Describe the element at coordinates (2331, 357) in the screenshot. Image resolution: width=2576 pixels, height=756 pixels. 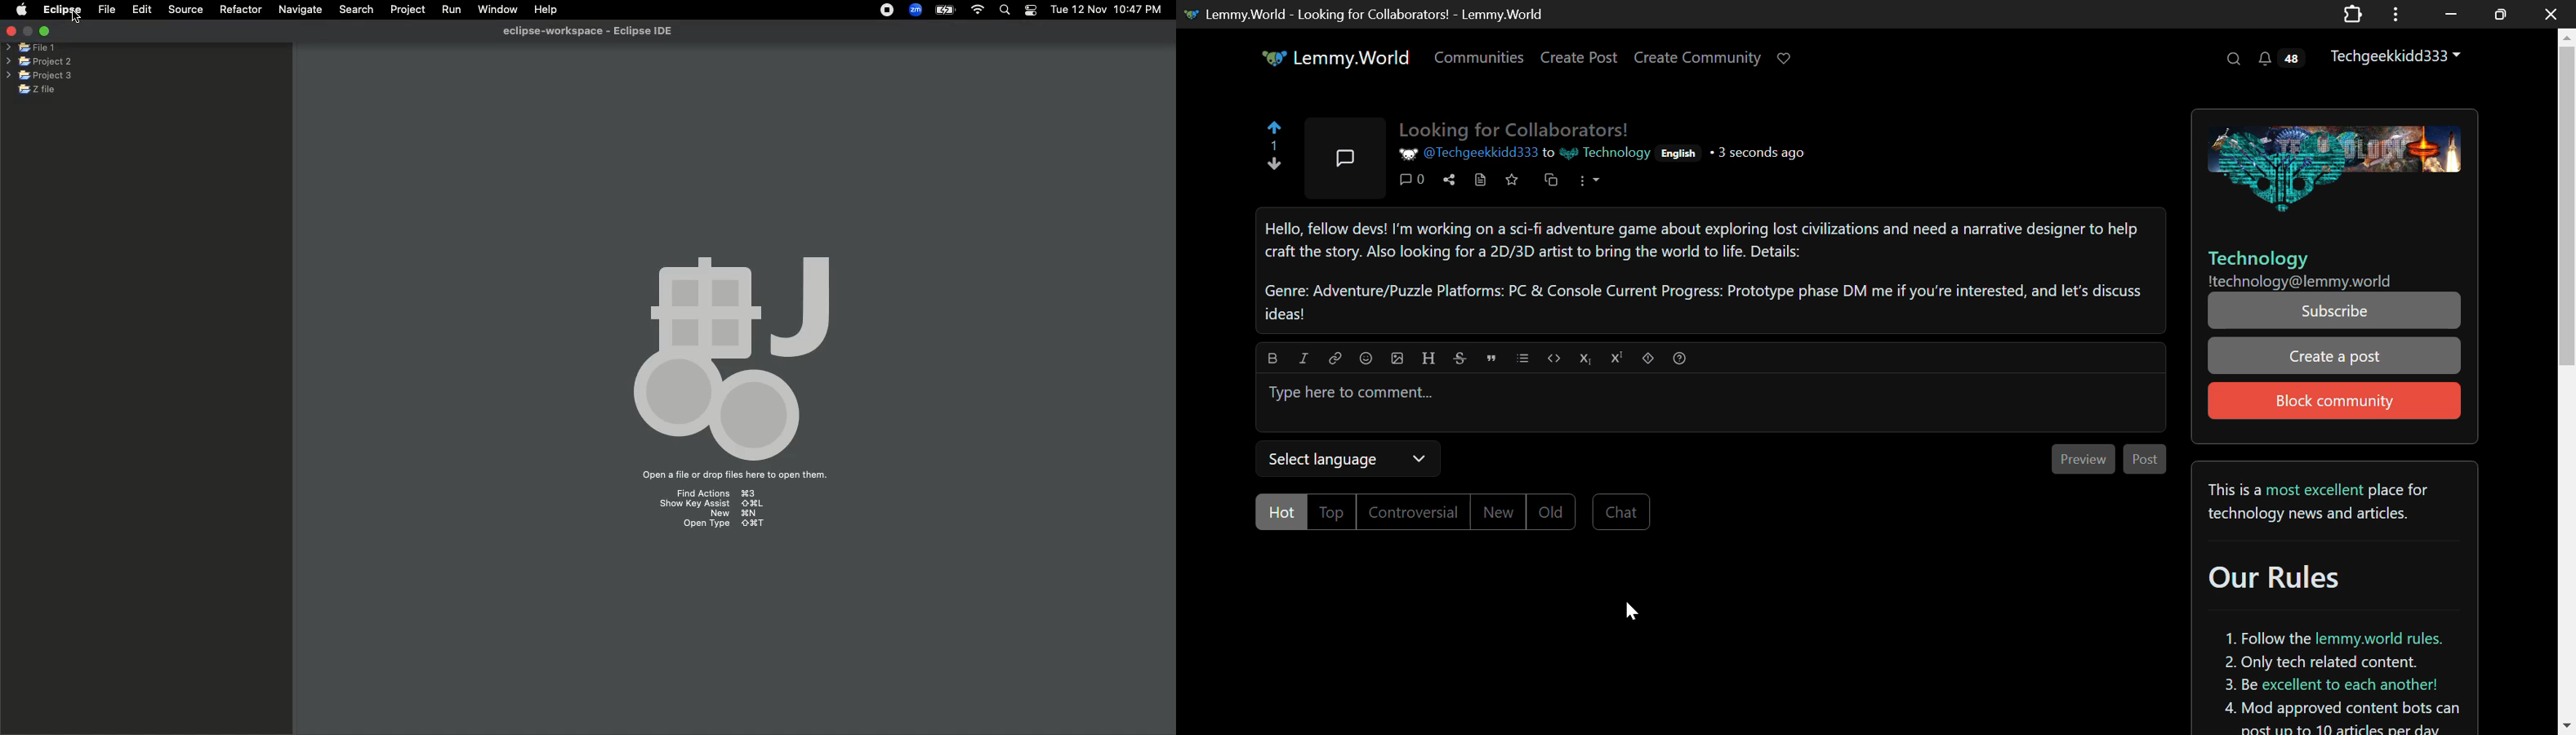
I see `Create a post` at that location.